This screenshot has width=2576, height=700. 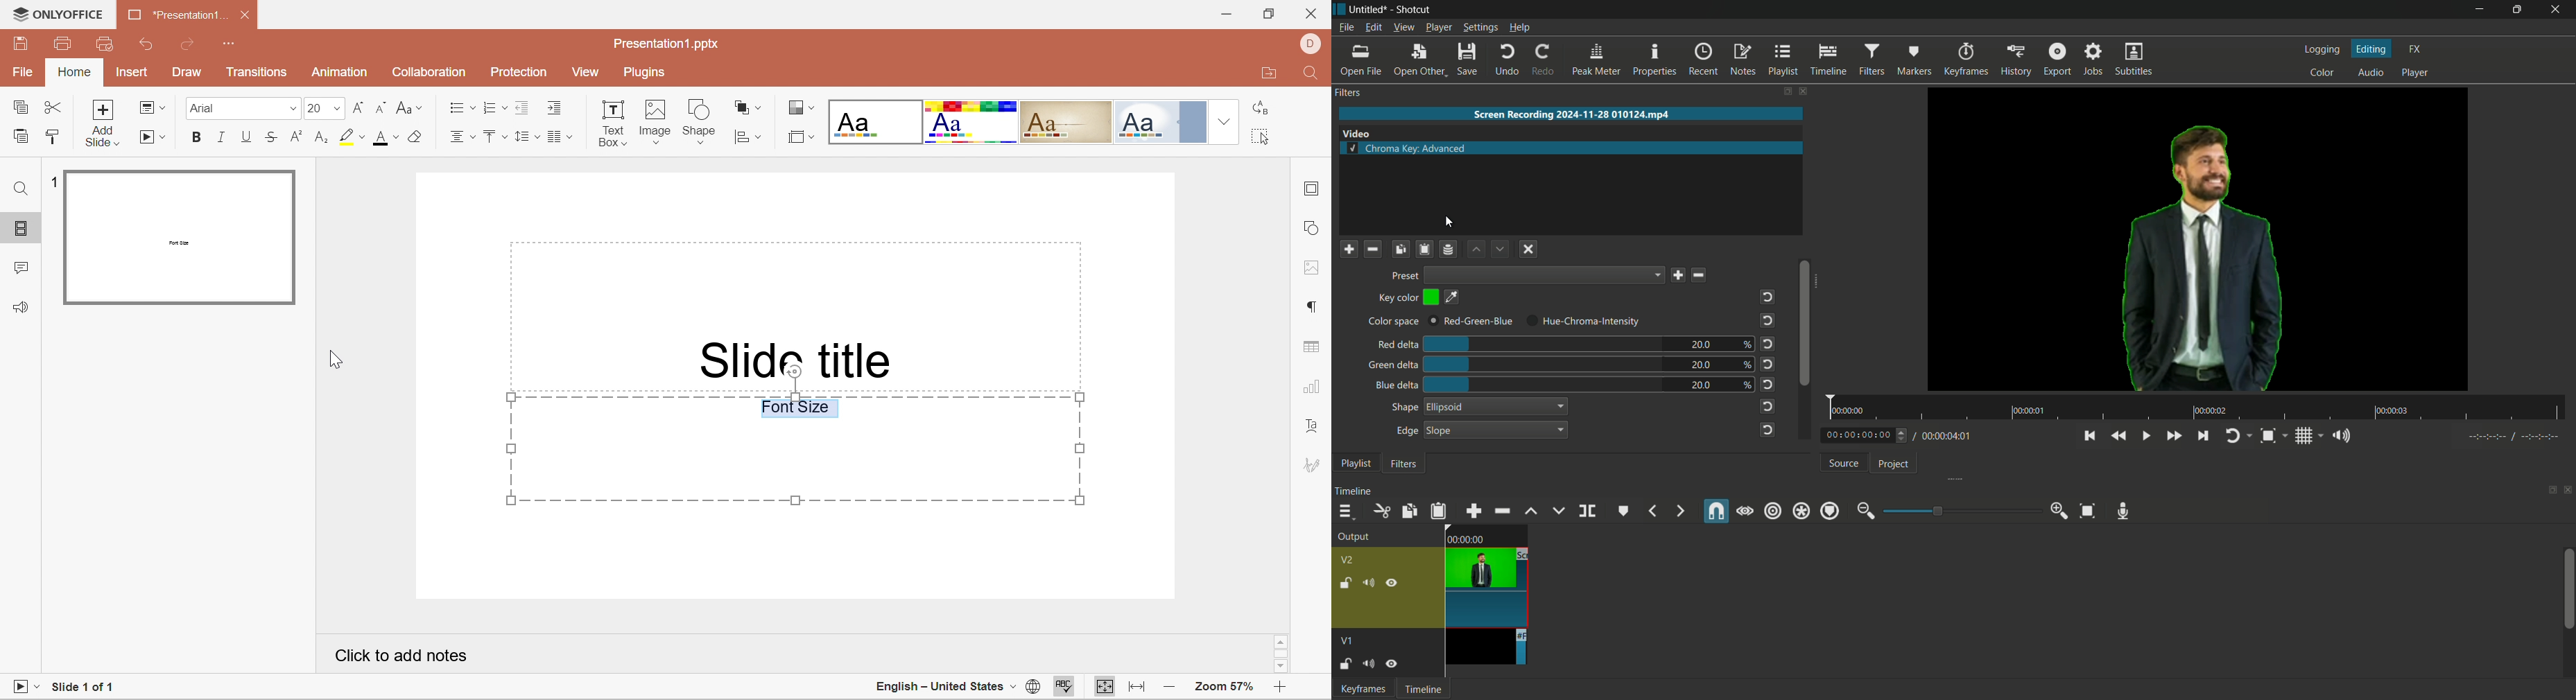 What do you see at coordinates (1965, 60) in the screenshot?
I see `keyframes` at bounding box center [1965, 60].